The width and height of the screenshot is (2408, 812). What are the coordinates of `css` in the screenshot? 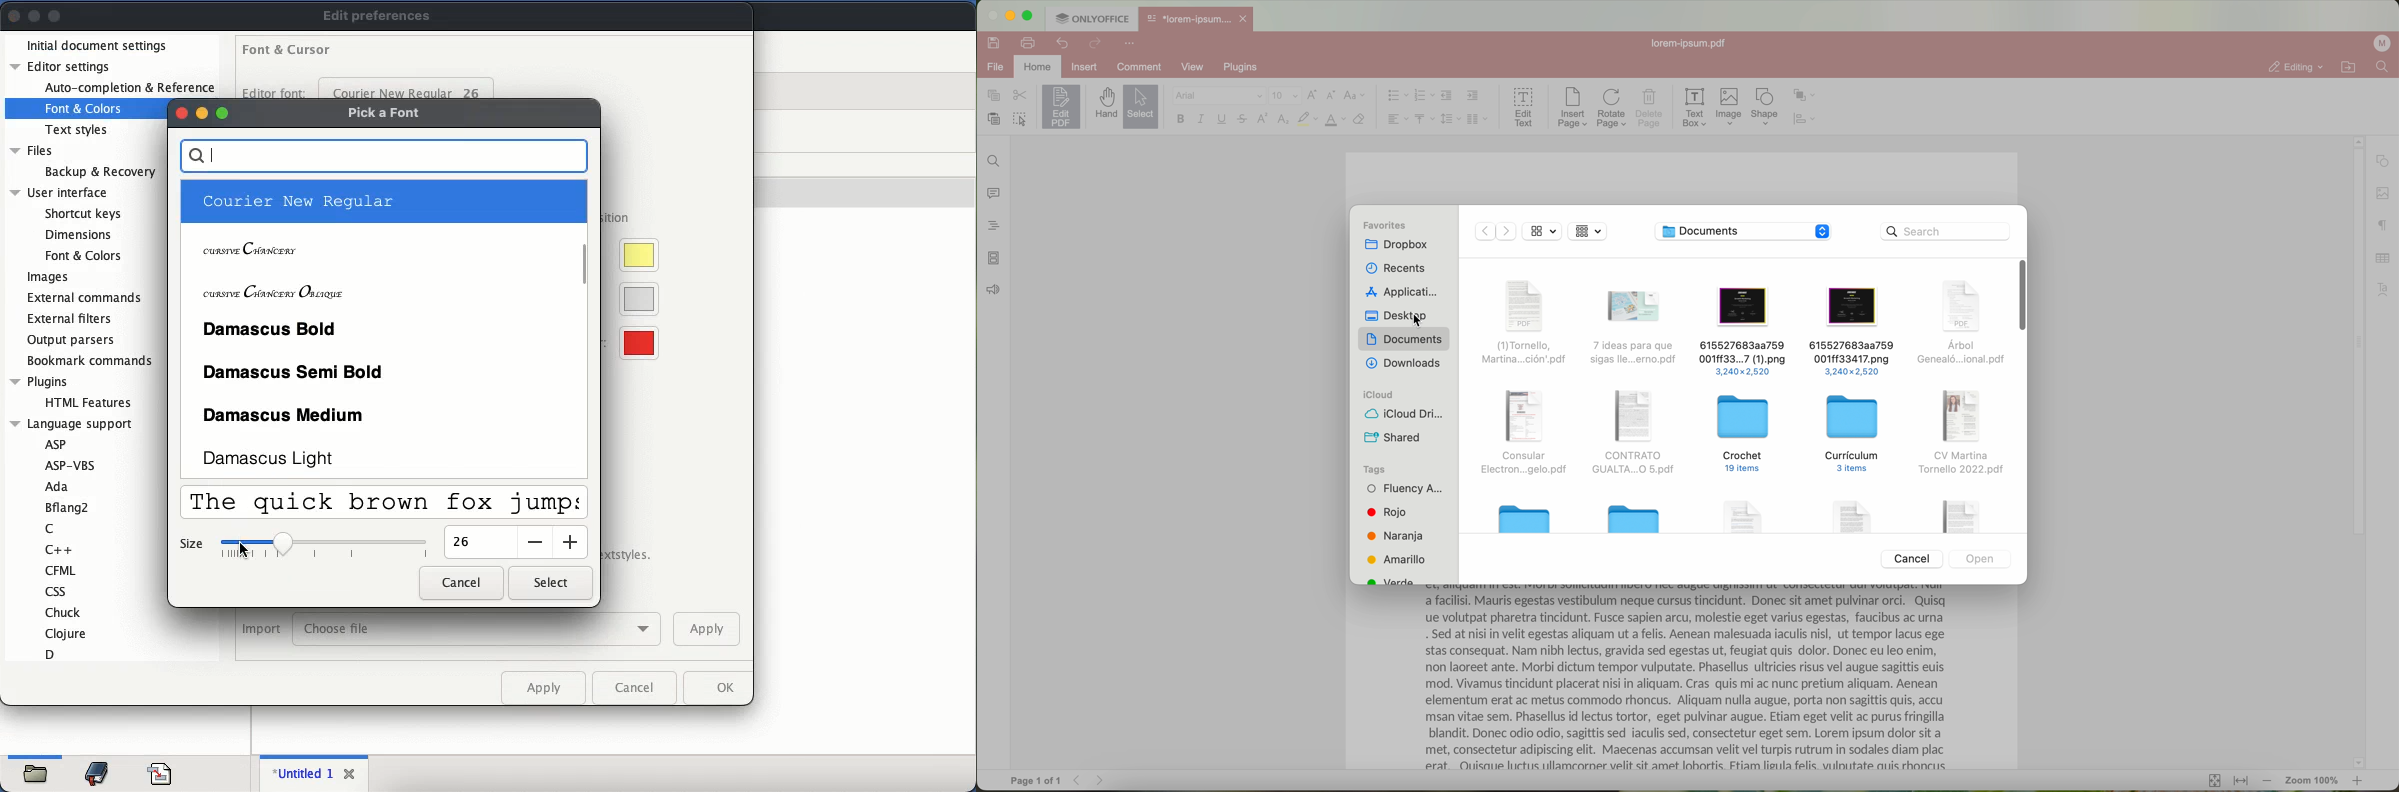 It's located at (62, 591).